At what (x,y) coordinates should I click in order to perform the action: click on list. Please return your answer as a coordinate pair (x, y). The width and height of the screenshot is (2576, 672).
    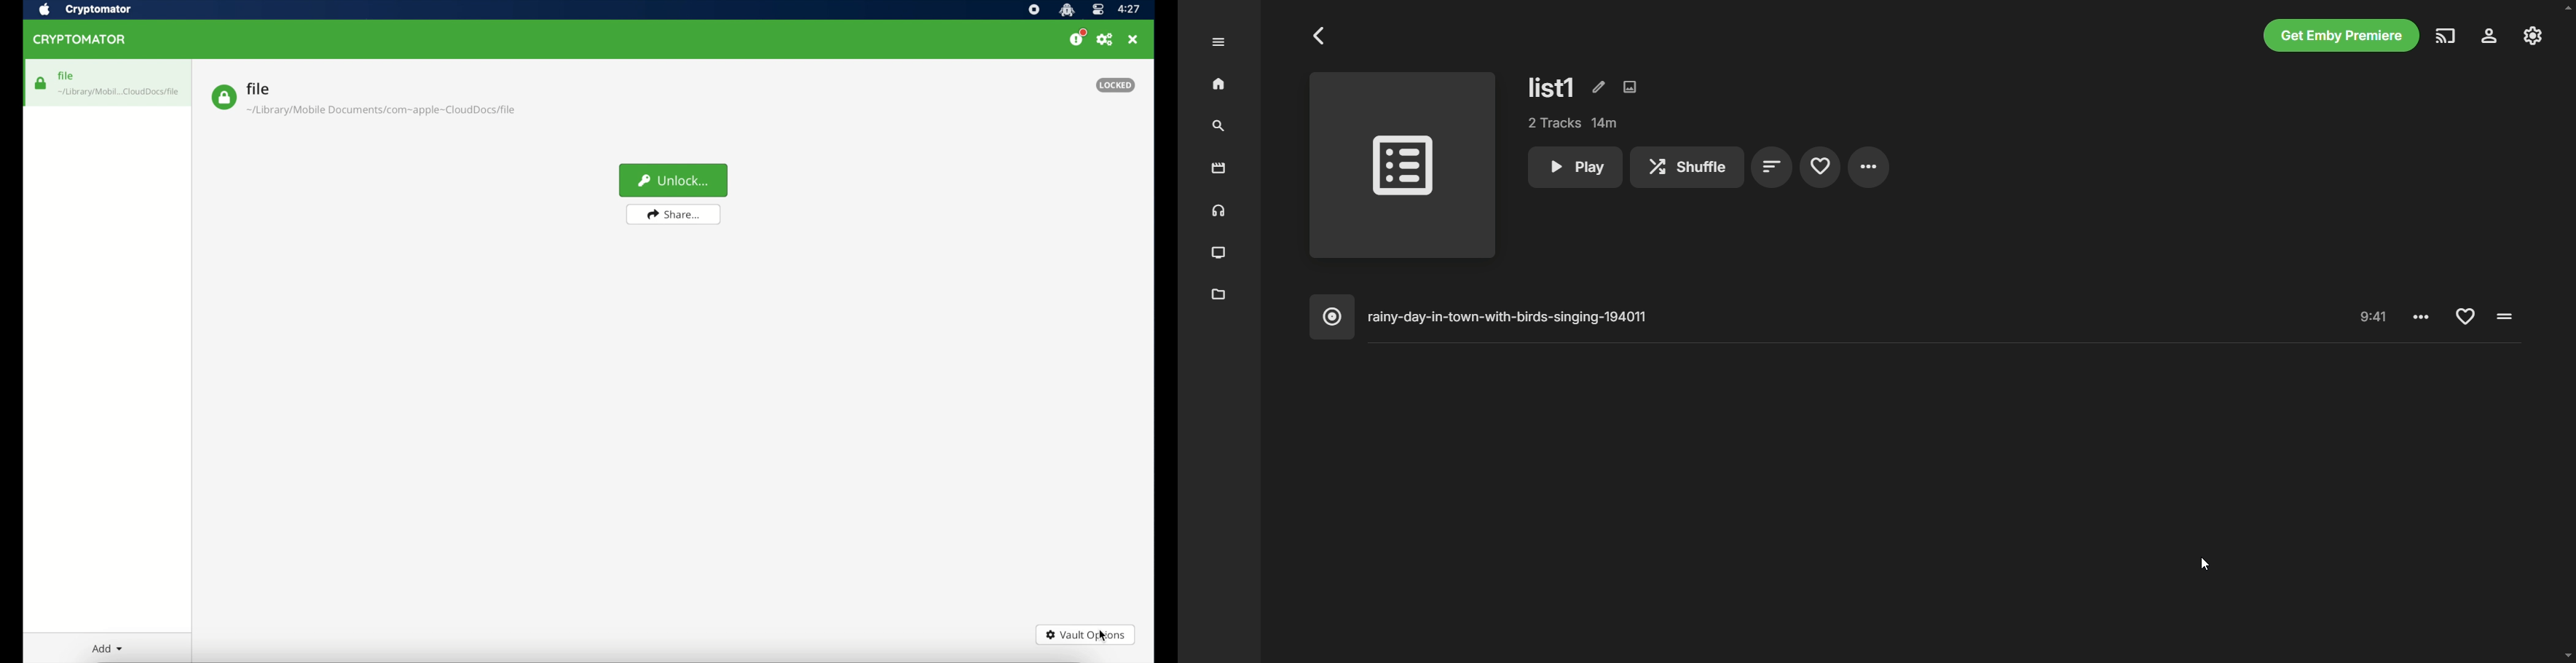
    Looking at the image, I should click on (1553, 87).